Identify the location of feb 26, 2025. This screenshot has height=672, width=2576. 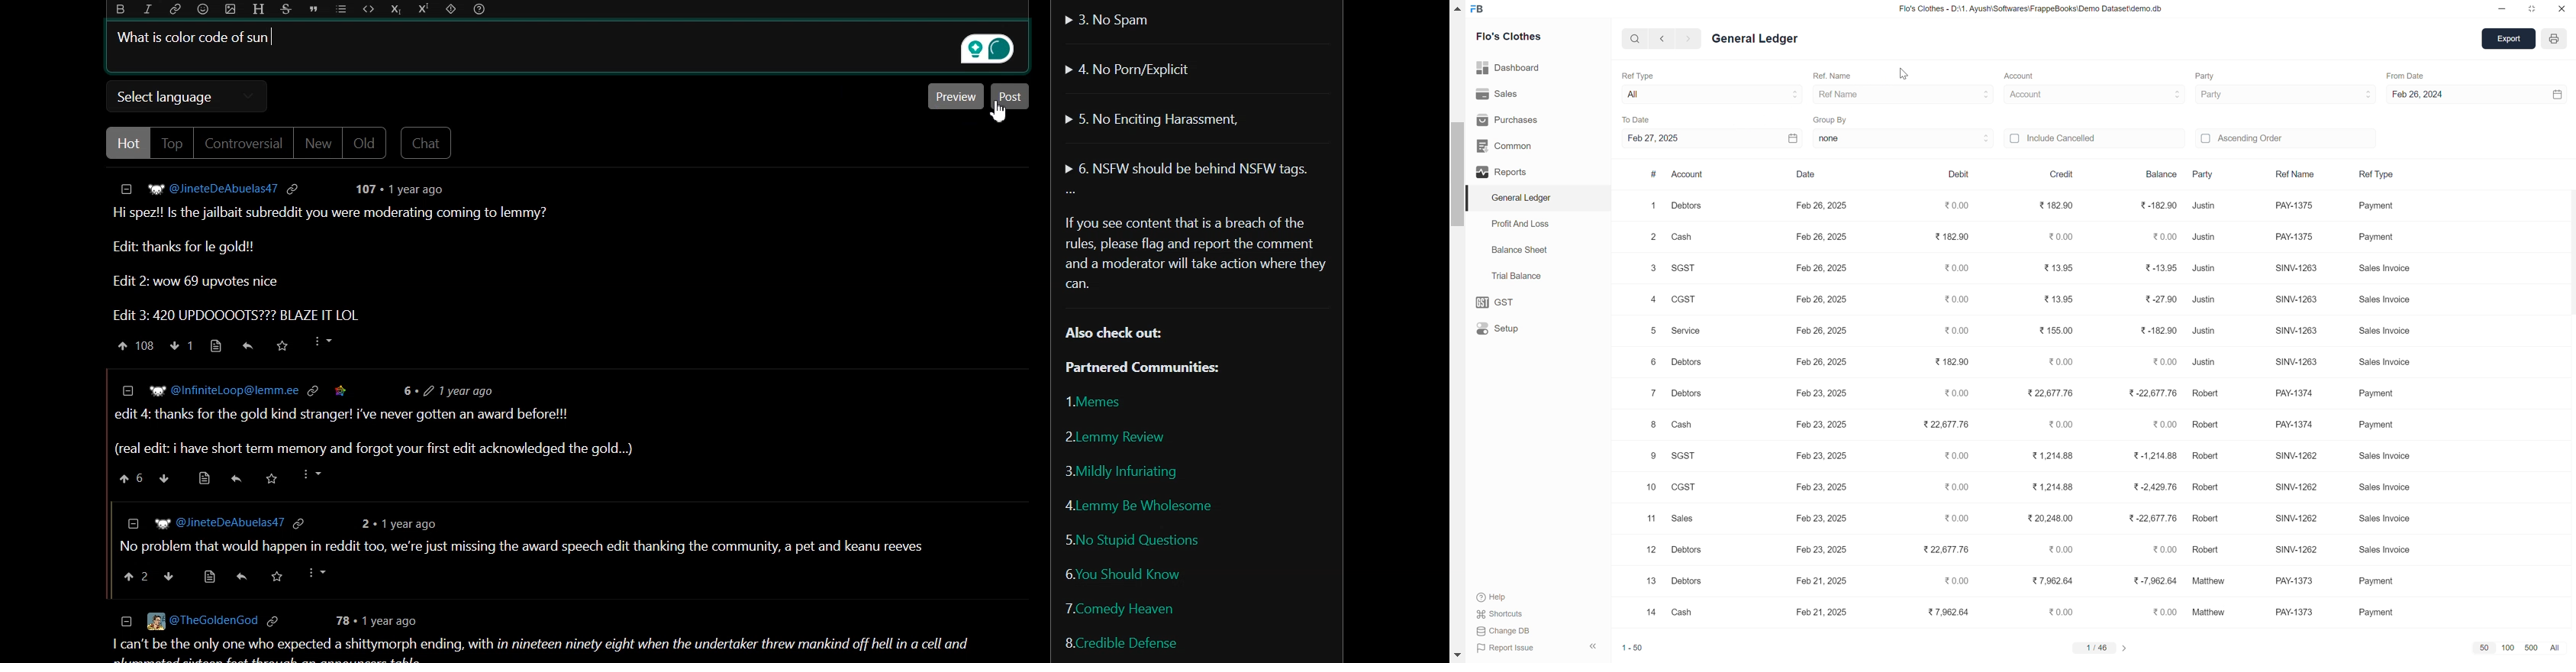
(1818, 520).